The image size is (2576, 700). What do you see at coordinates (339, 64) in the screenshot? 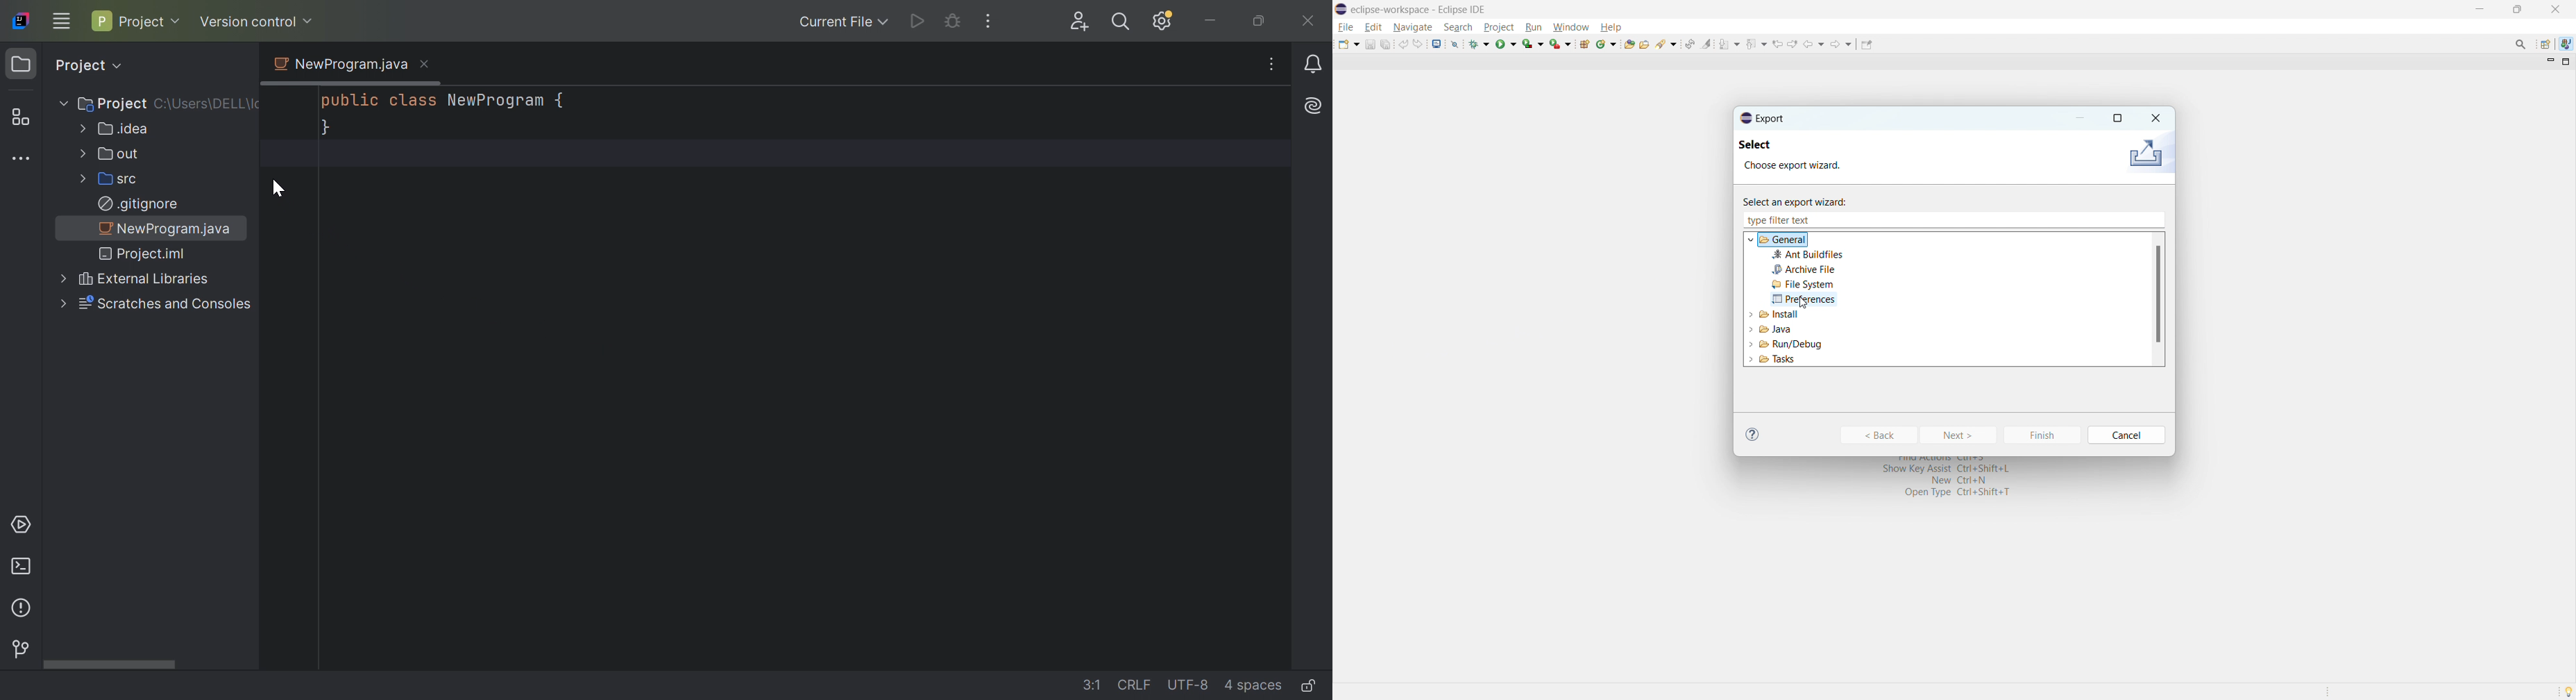
I see `NewProgram.java` at bounding box center [339, 64].